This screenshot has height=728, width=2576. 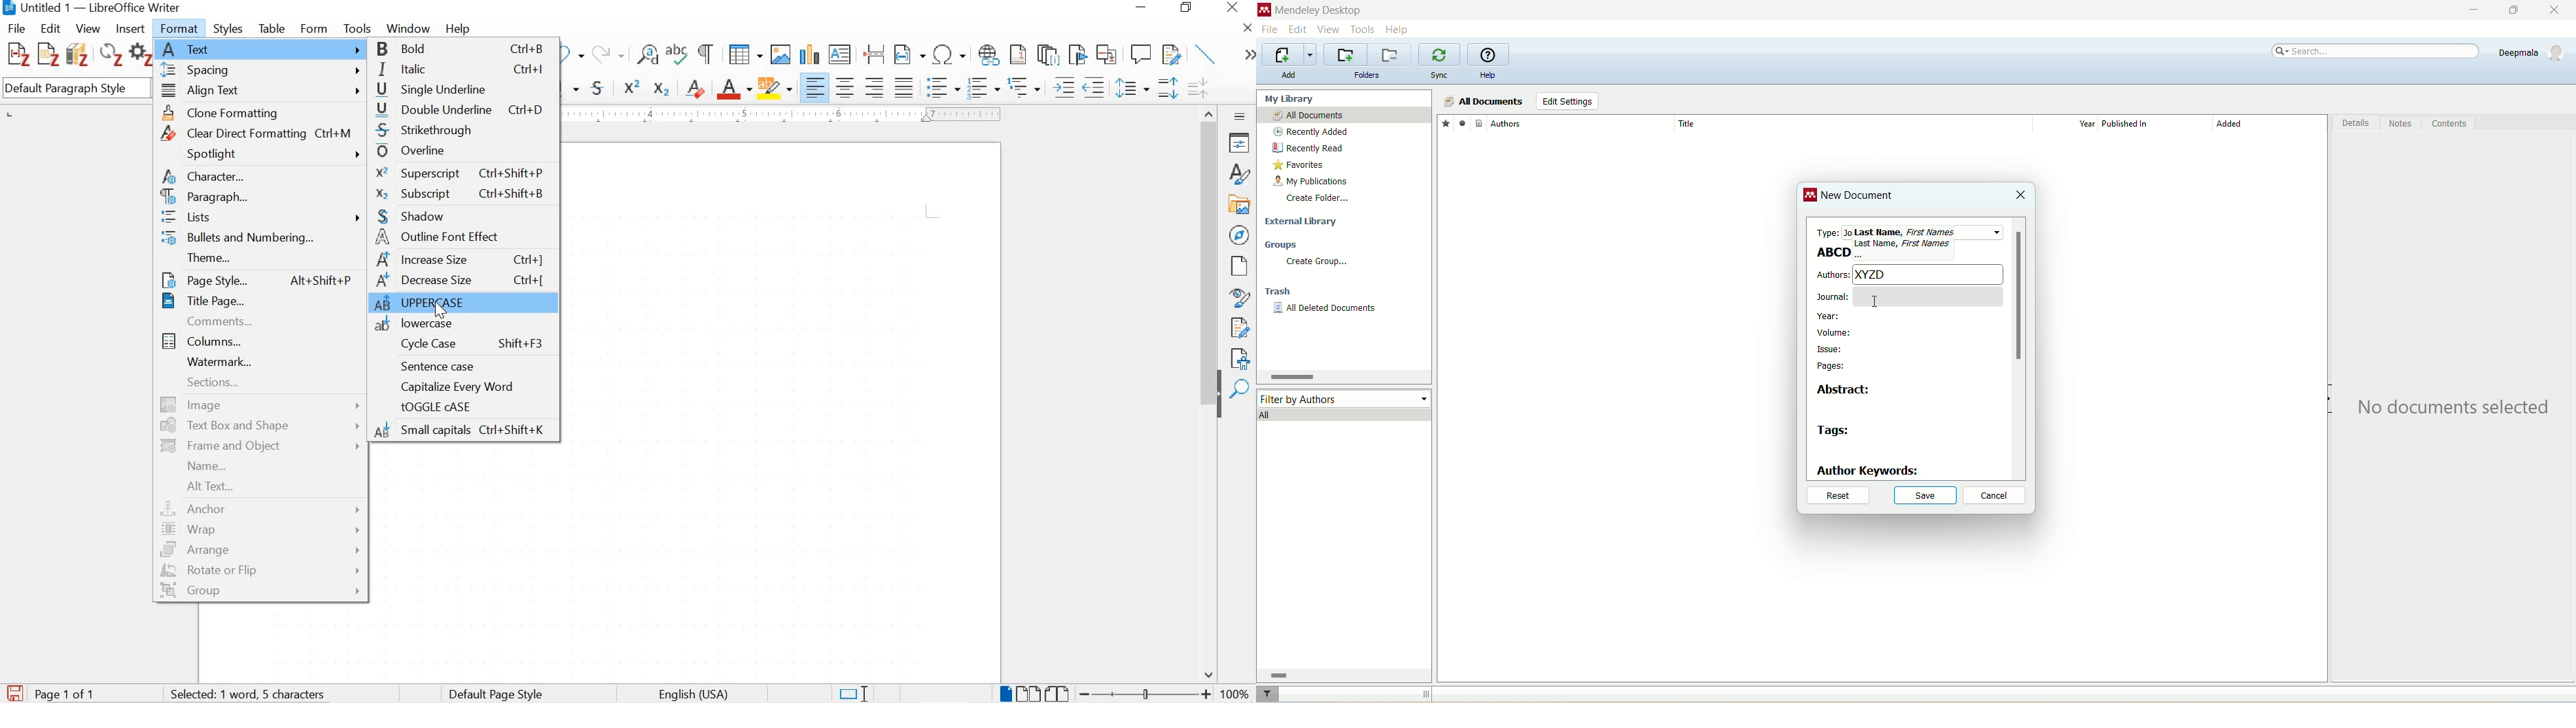 What do you see at coordinates (77, 54) in the screenshot?
I see `add/edit bibliography` at bounding box center [77, 54].